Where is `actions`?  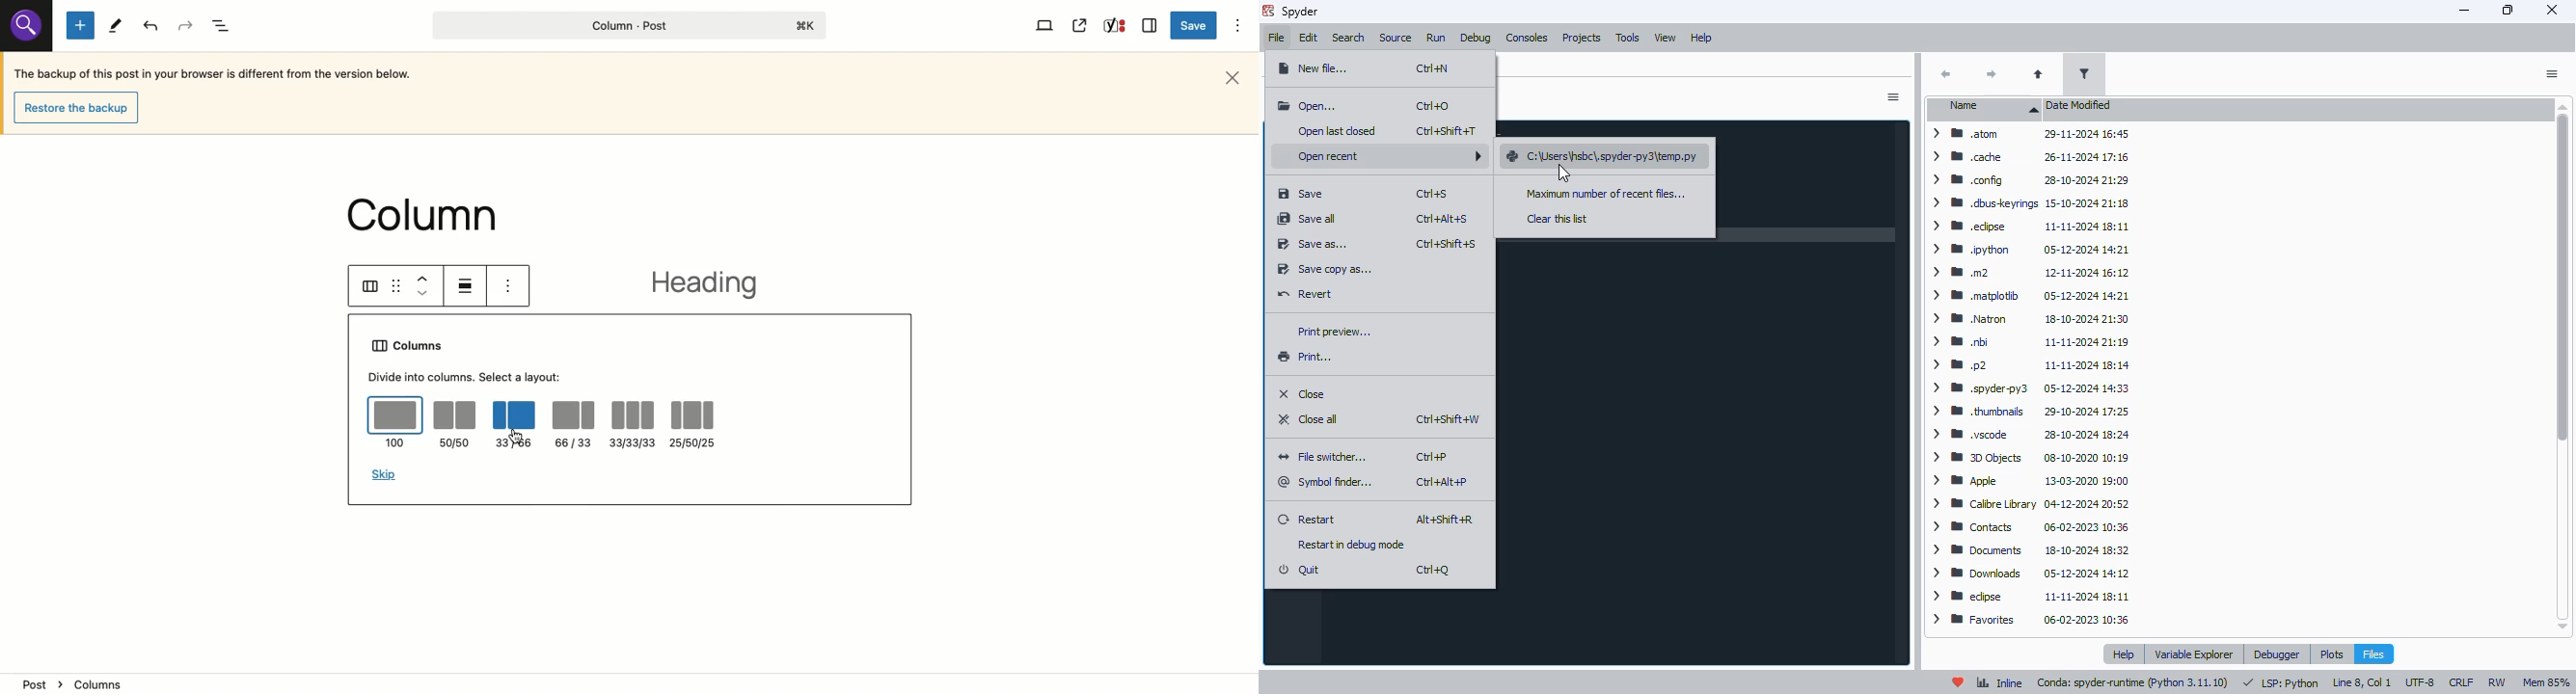
actions is located at coordinates (2551, 74).